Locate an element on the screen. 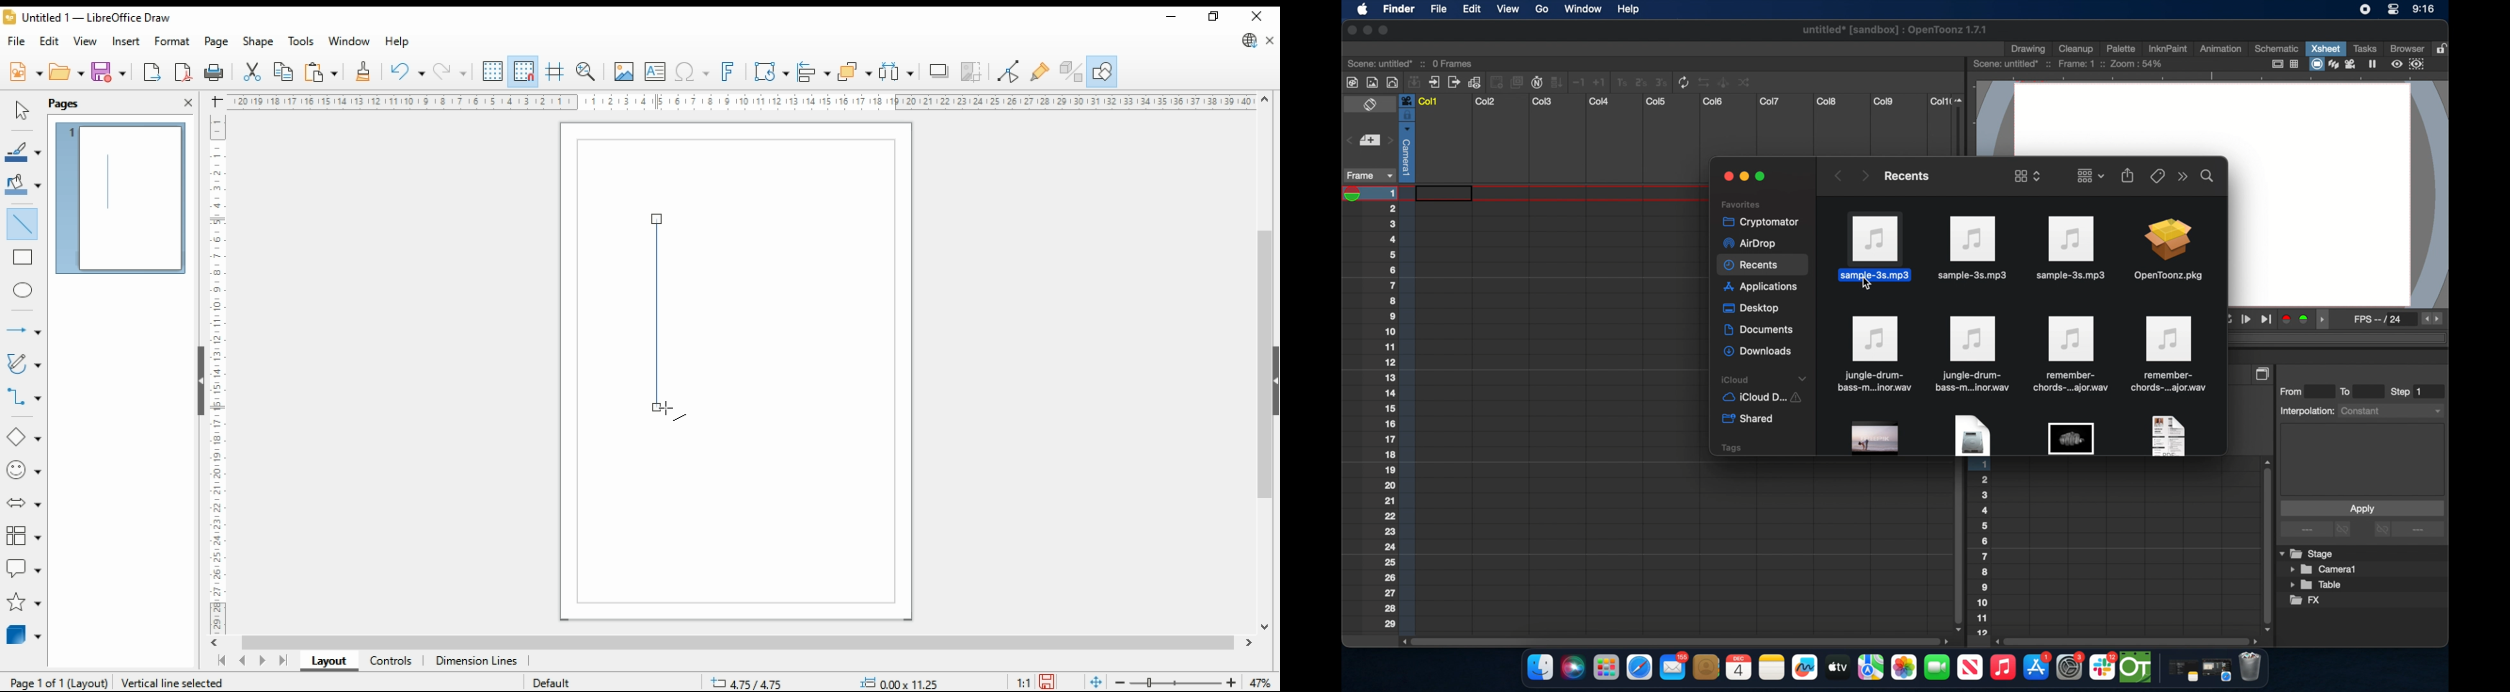 The image size is (2520, 700). display grid is located at coordinates (493, 70).